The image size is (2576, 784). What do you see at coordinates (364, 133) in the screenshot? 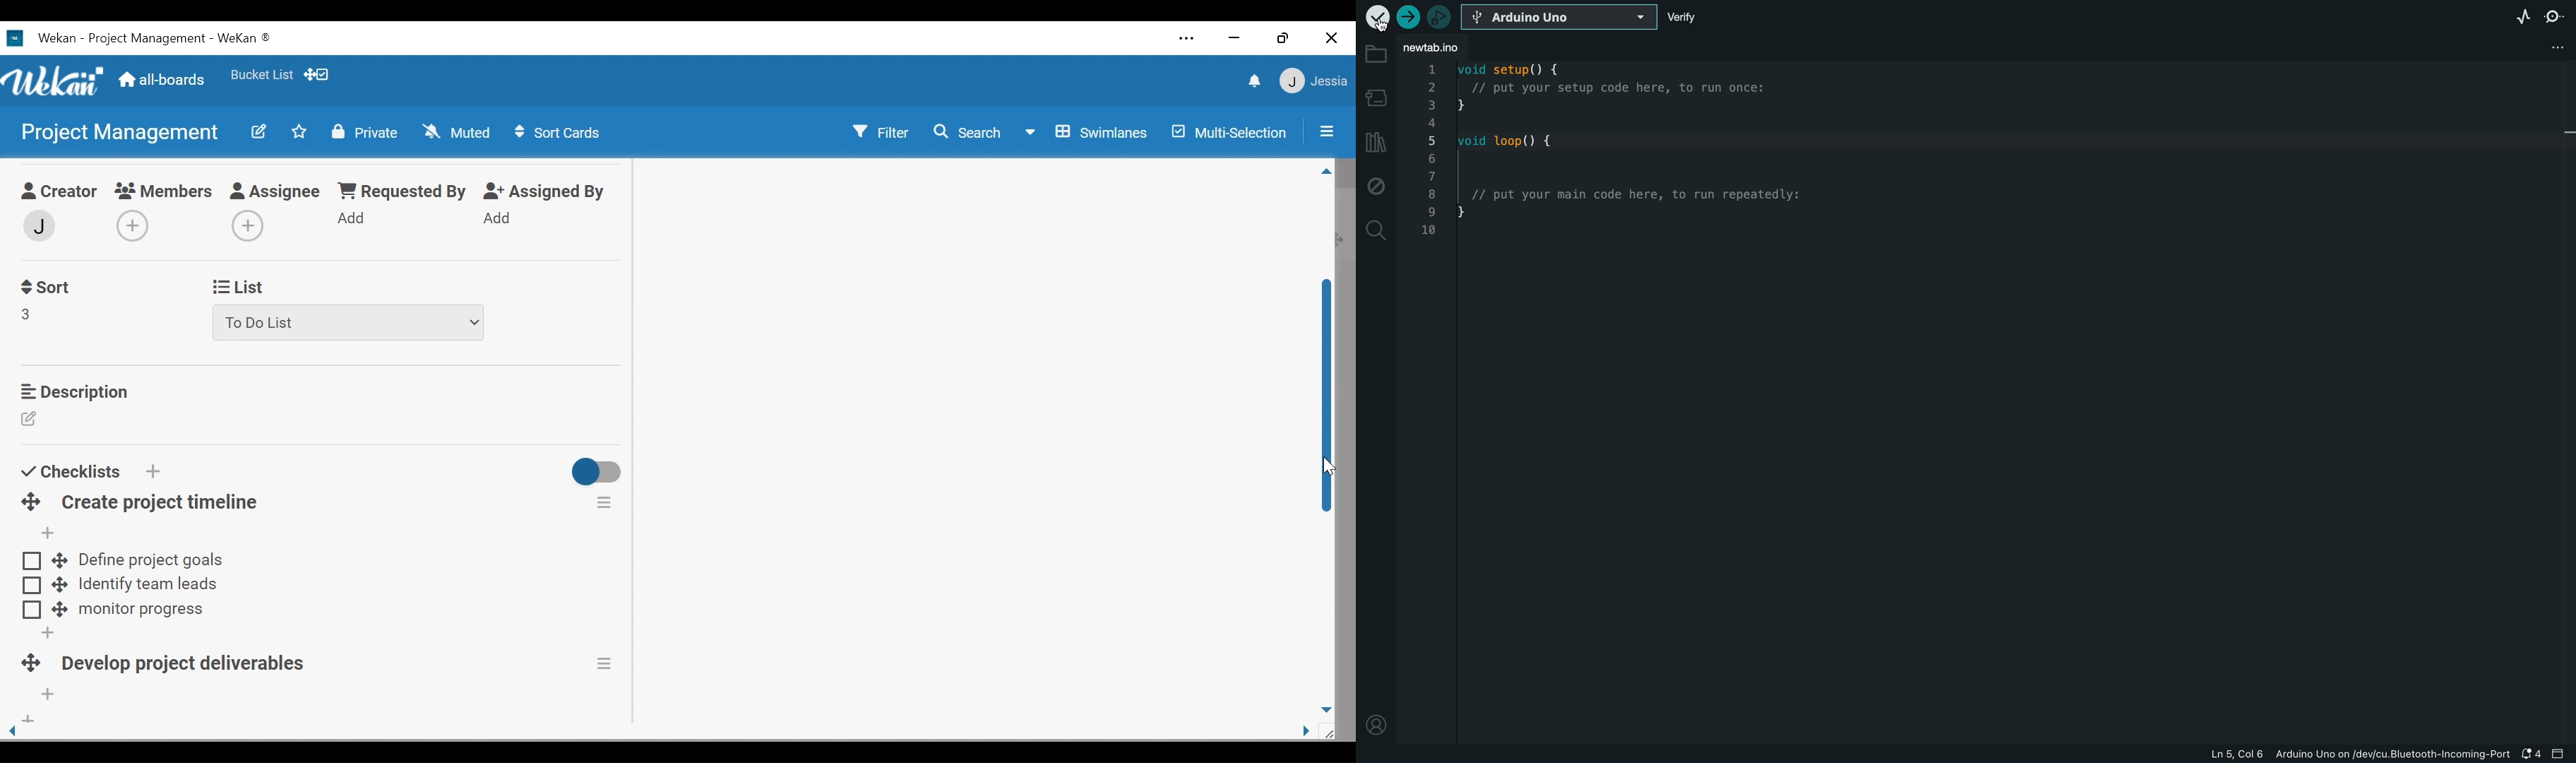
I see `Private` at bounding box center [364, 133].